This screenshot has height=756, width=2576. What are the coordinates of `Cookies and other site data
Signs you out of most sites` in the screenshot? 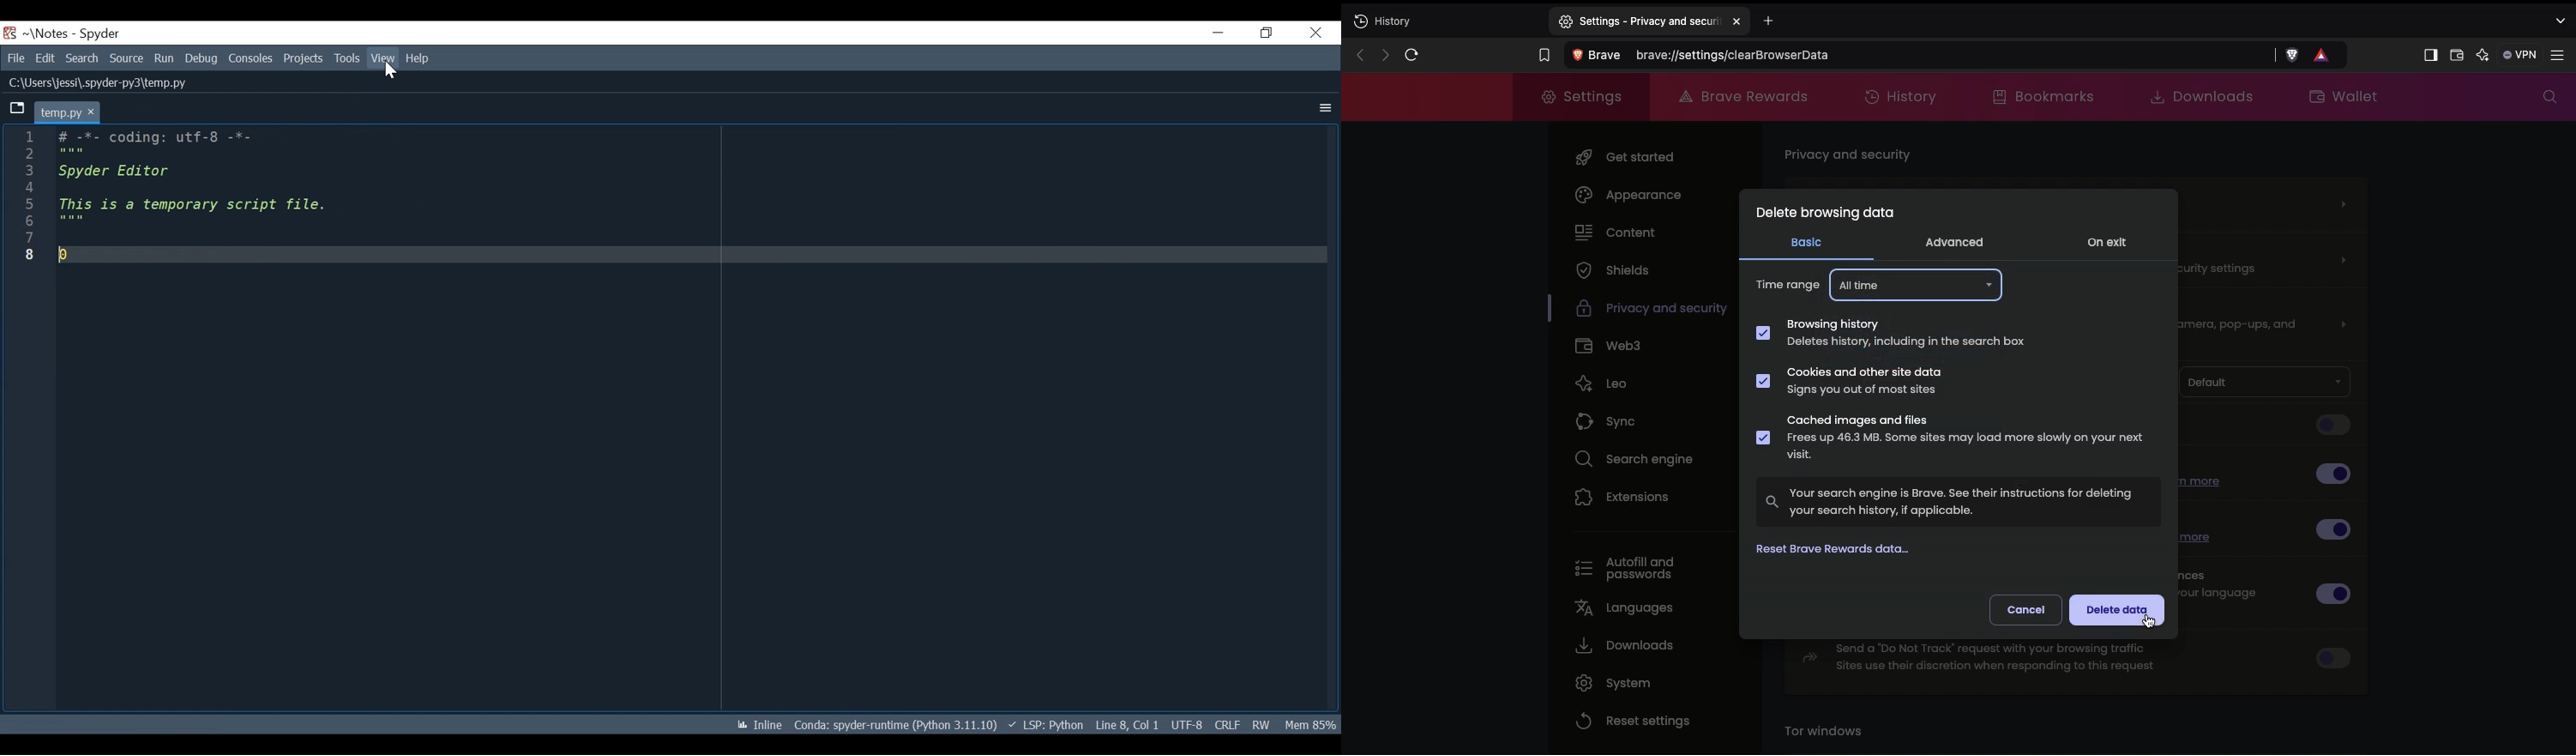 It's located at (1858, 383).